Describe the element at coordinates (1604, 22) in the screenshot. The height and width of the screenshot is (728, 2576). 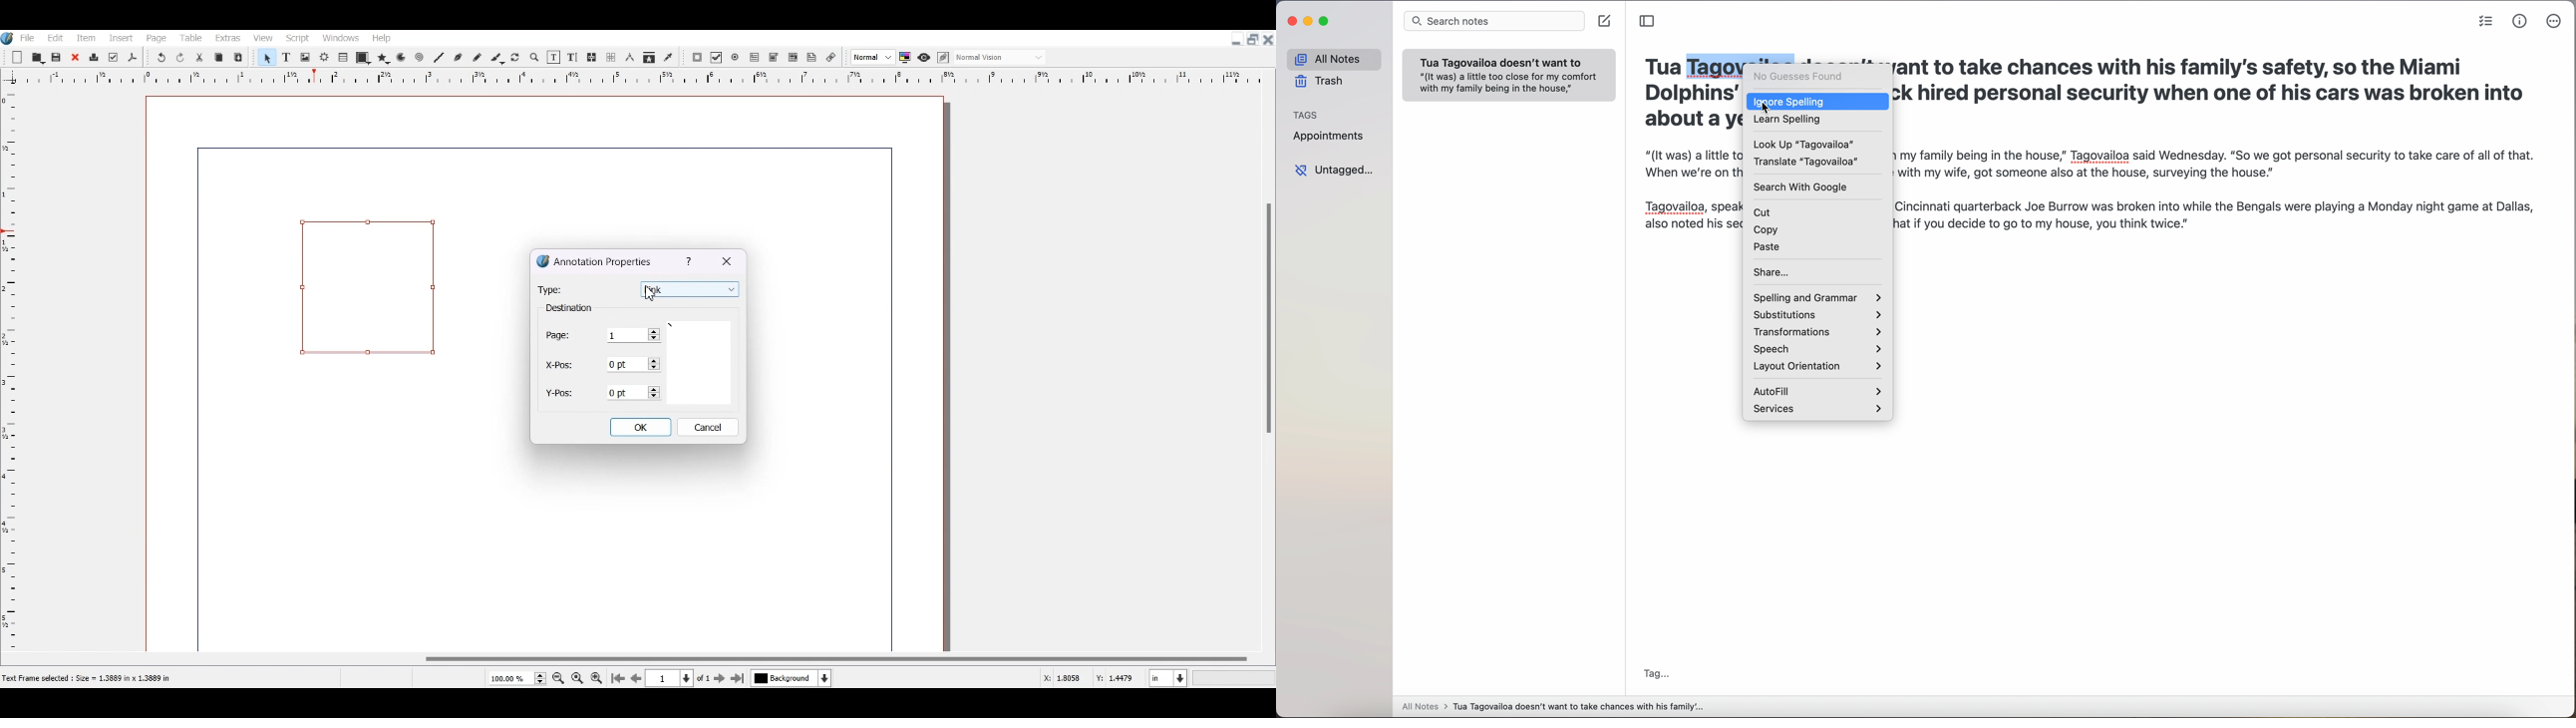
I see `create note` at that location.